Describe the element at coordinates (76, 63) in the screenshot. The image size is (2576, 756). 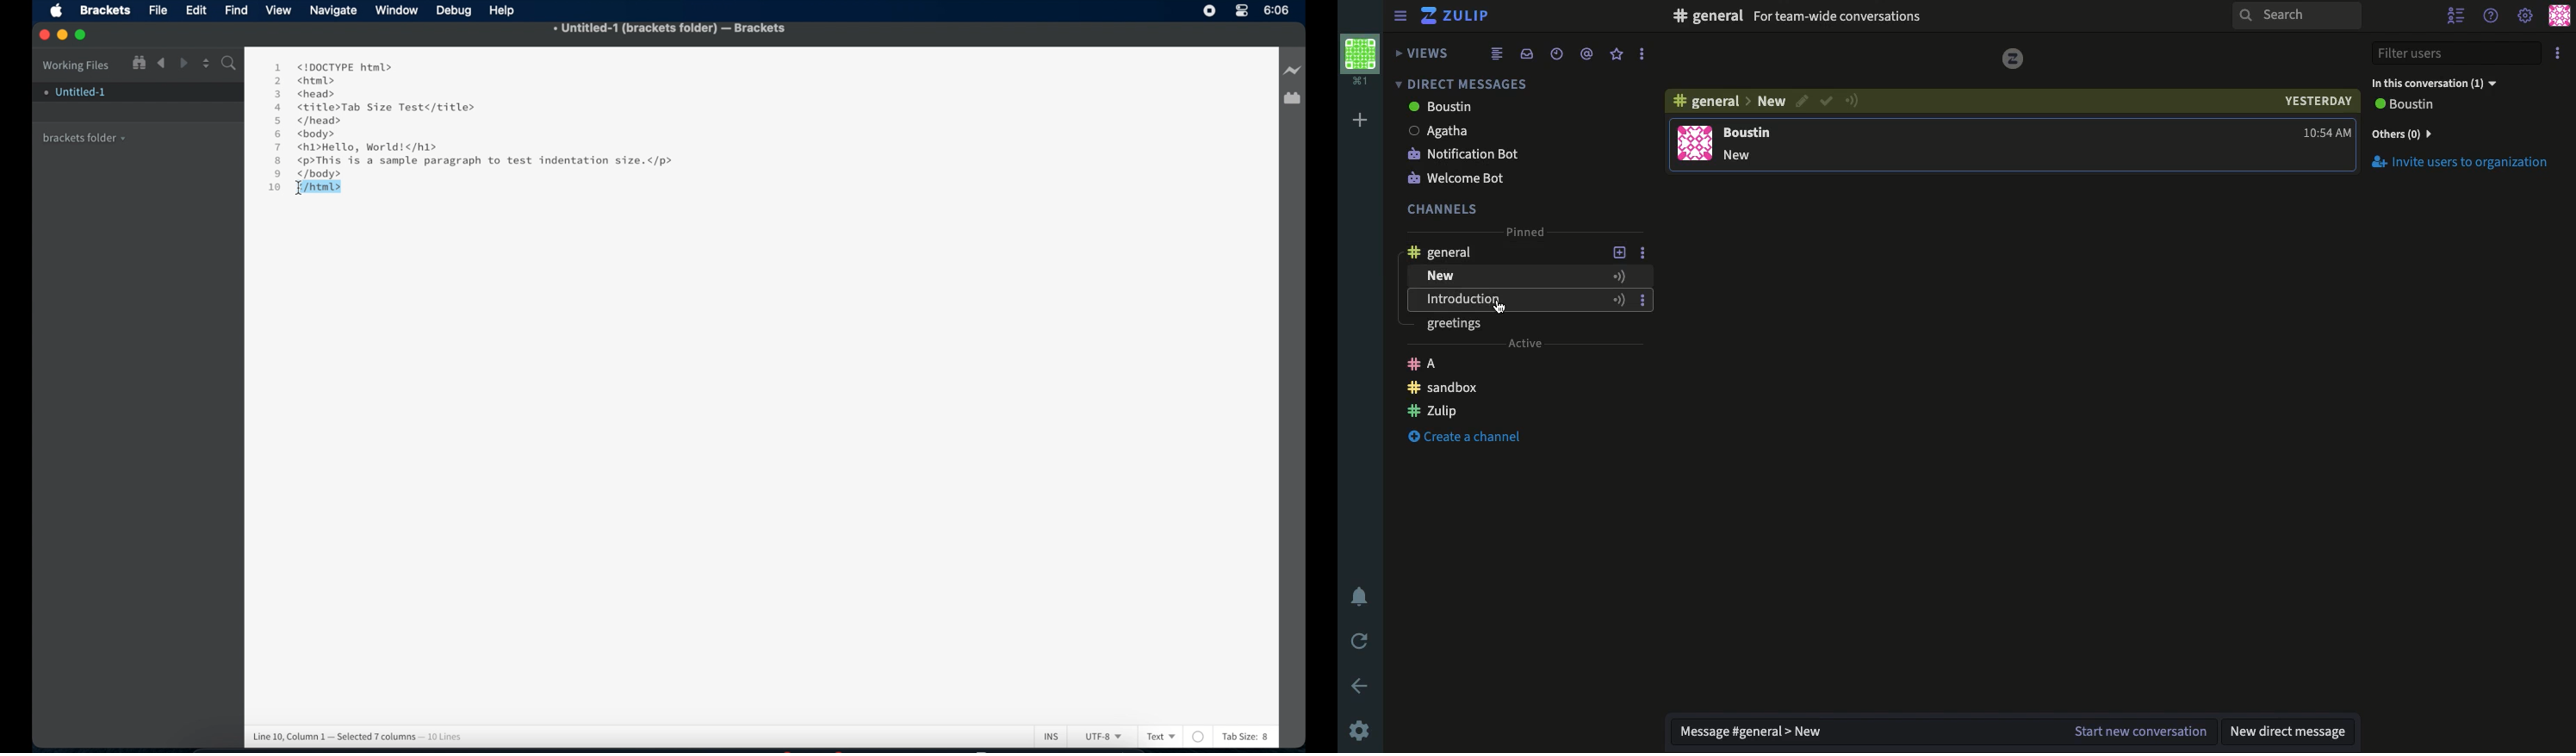
I see `Working Files` at that location.